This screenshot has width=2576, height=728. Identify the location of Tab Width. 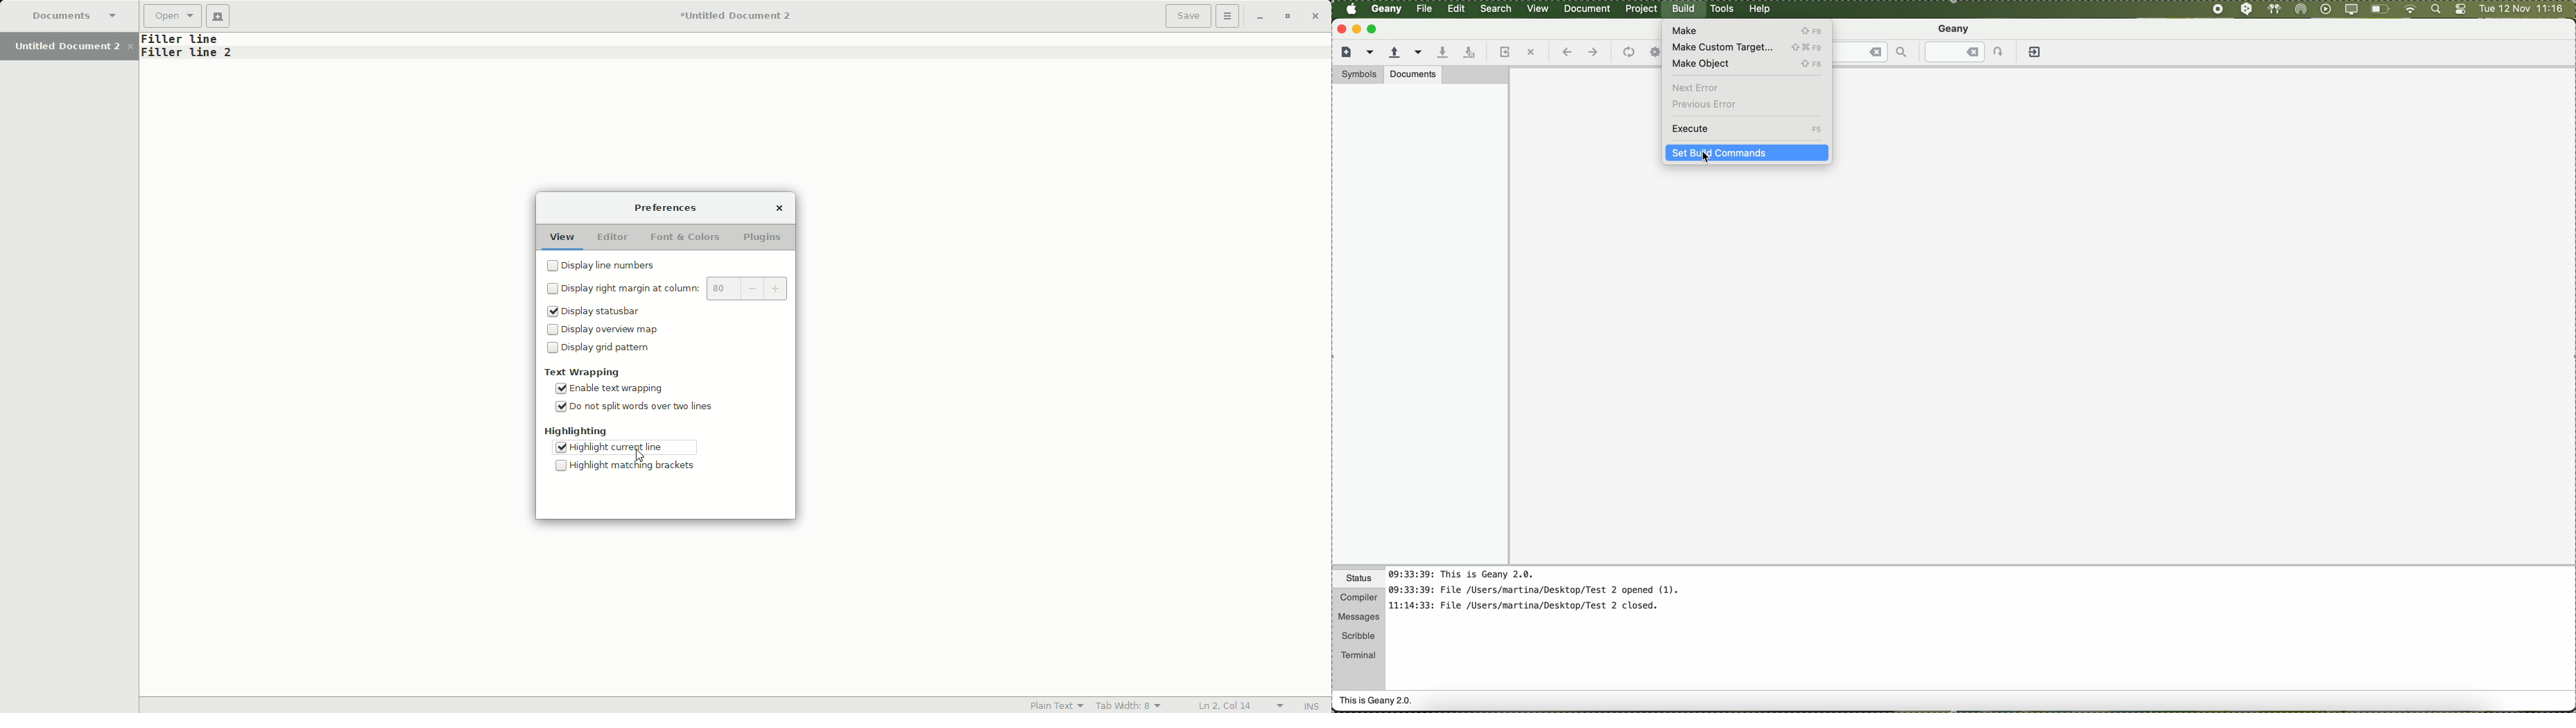
(1131, 704).